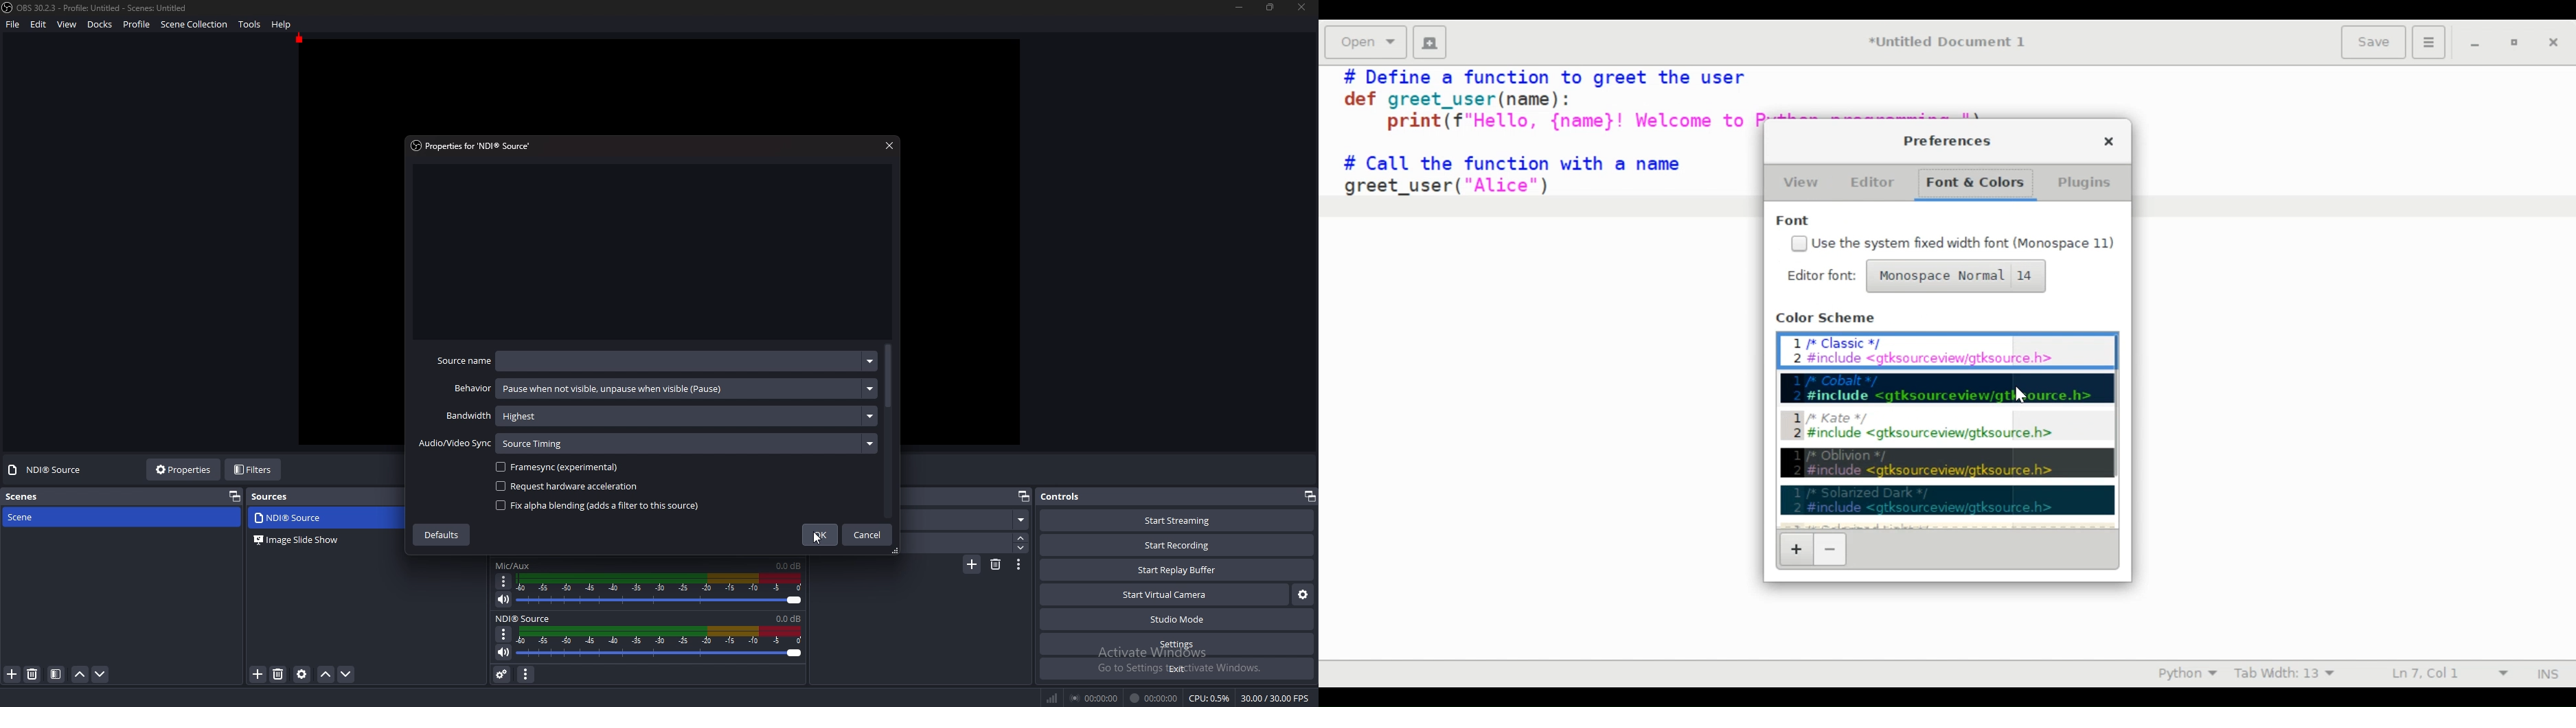 The width and height of the screenshot is (2576, 728). I want to click on scene, so click(38, 518).